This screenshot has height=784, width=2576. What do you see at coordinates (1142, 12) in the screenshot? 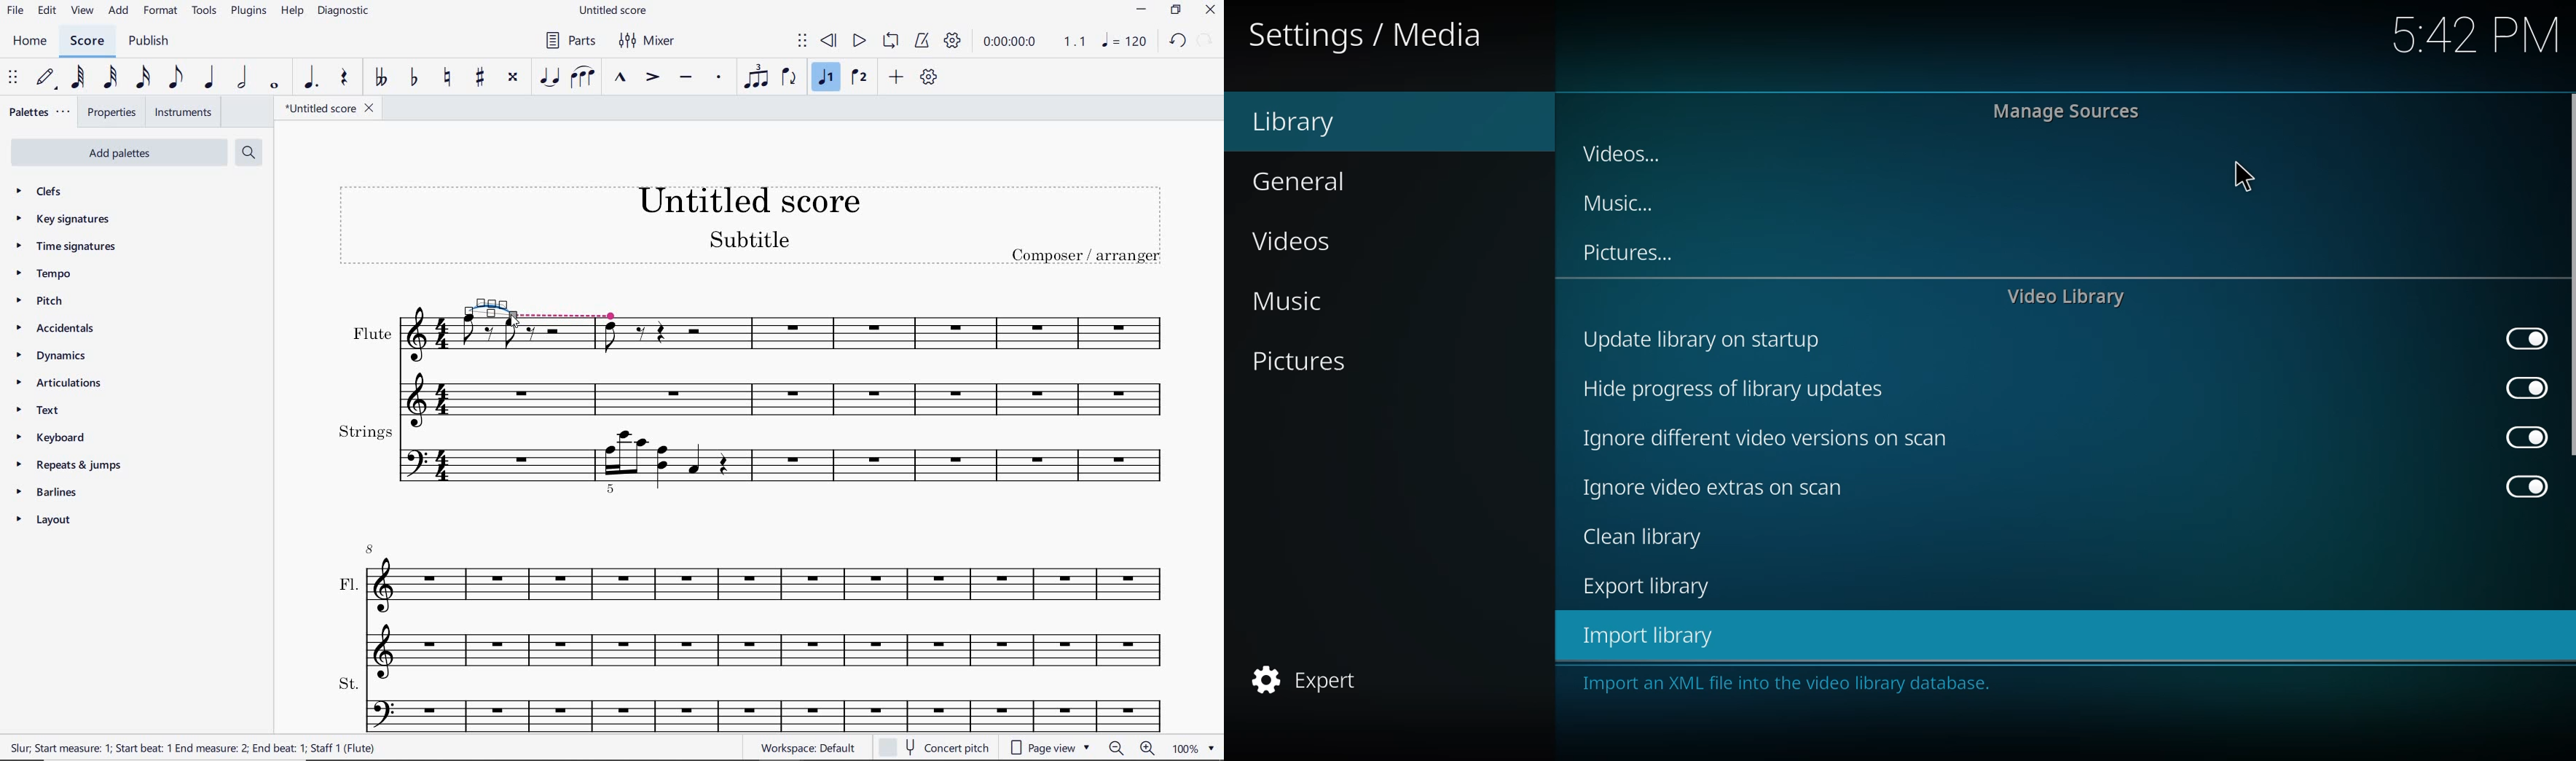
I see `minimize` at bounding box center [1142, 12].